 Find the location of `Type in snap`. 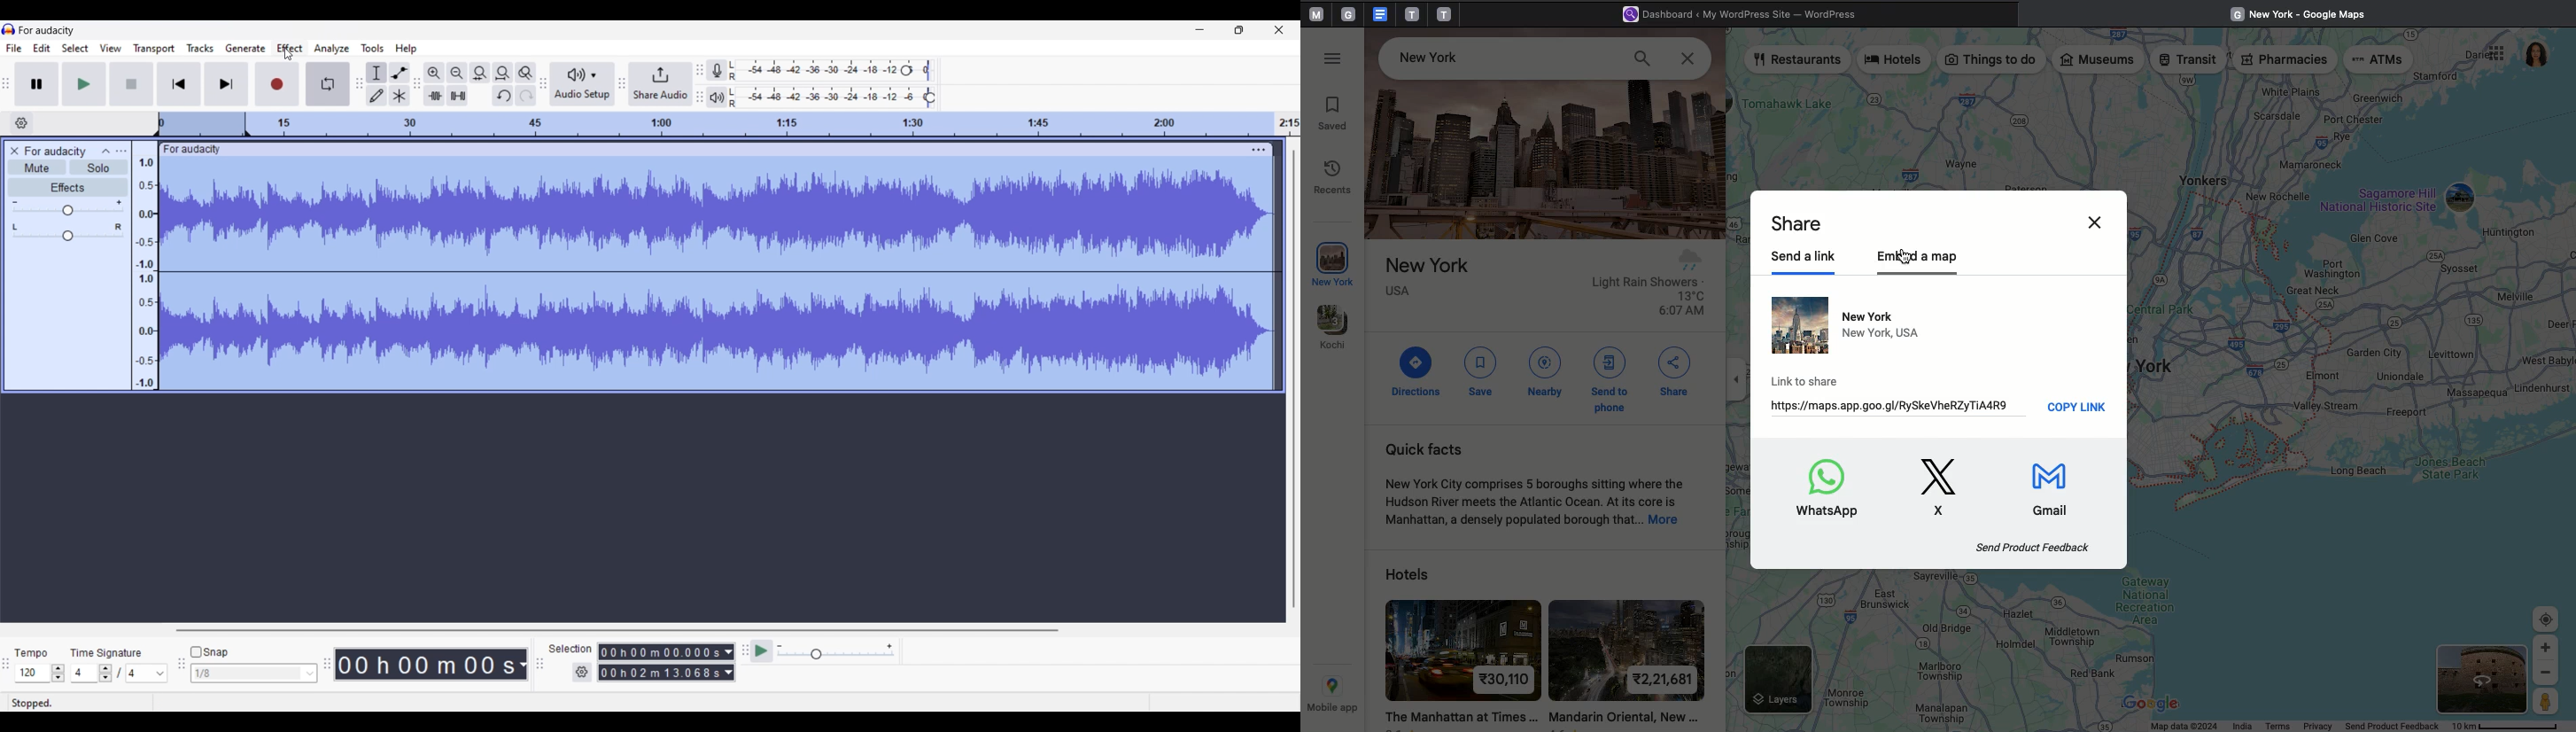

Type in snap is located at coordinates (247, 674).